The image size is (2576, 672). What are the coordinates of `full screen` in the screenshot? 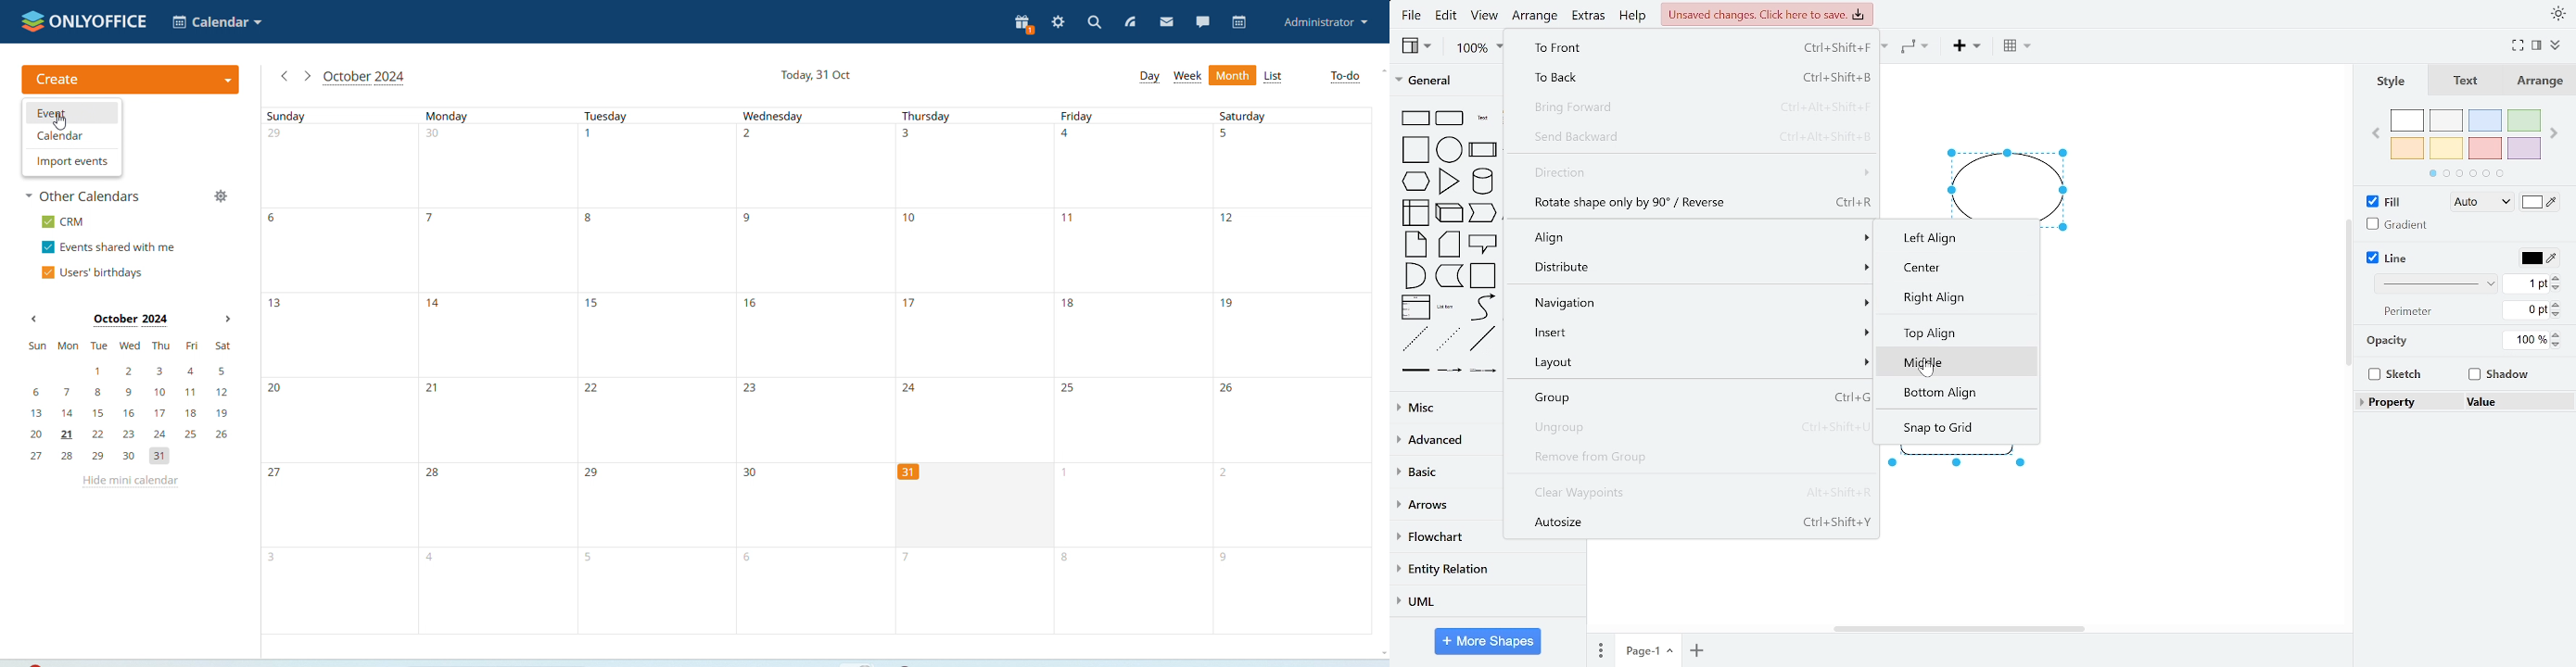 It's located at (2517, 46).